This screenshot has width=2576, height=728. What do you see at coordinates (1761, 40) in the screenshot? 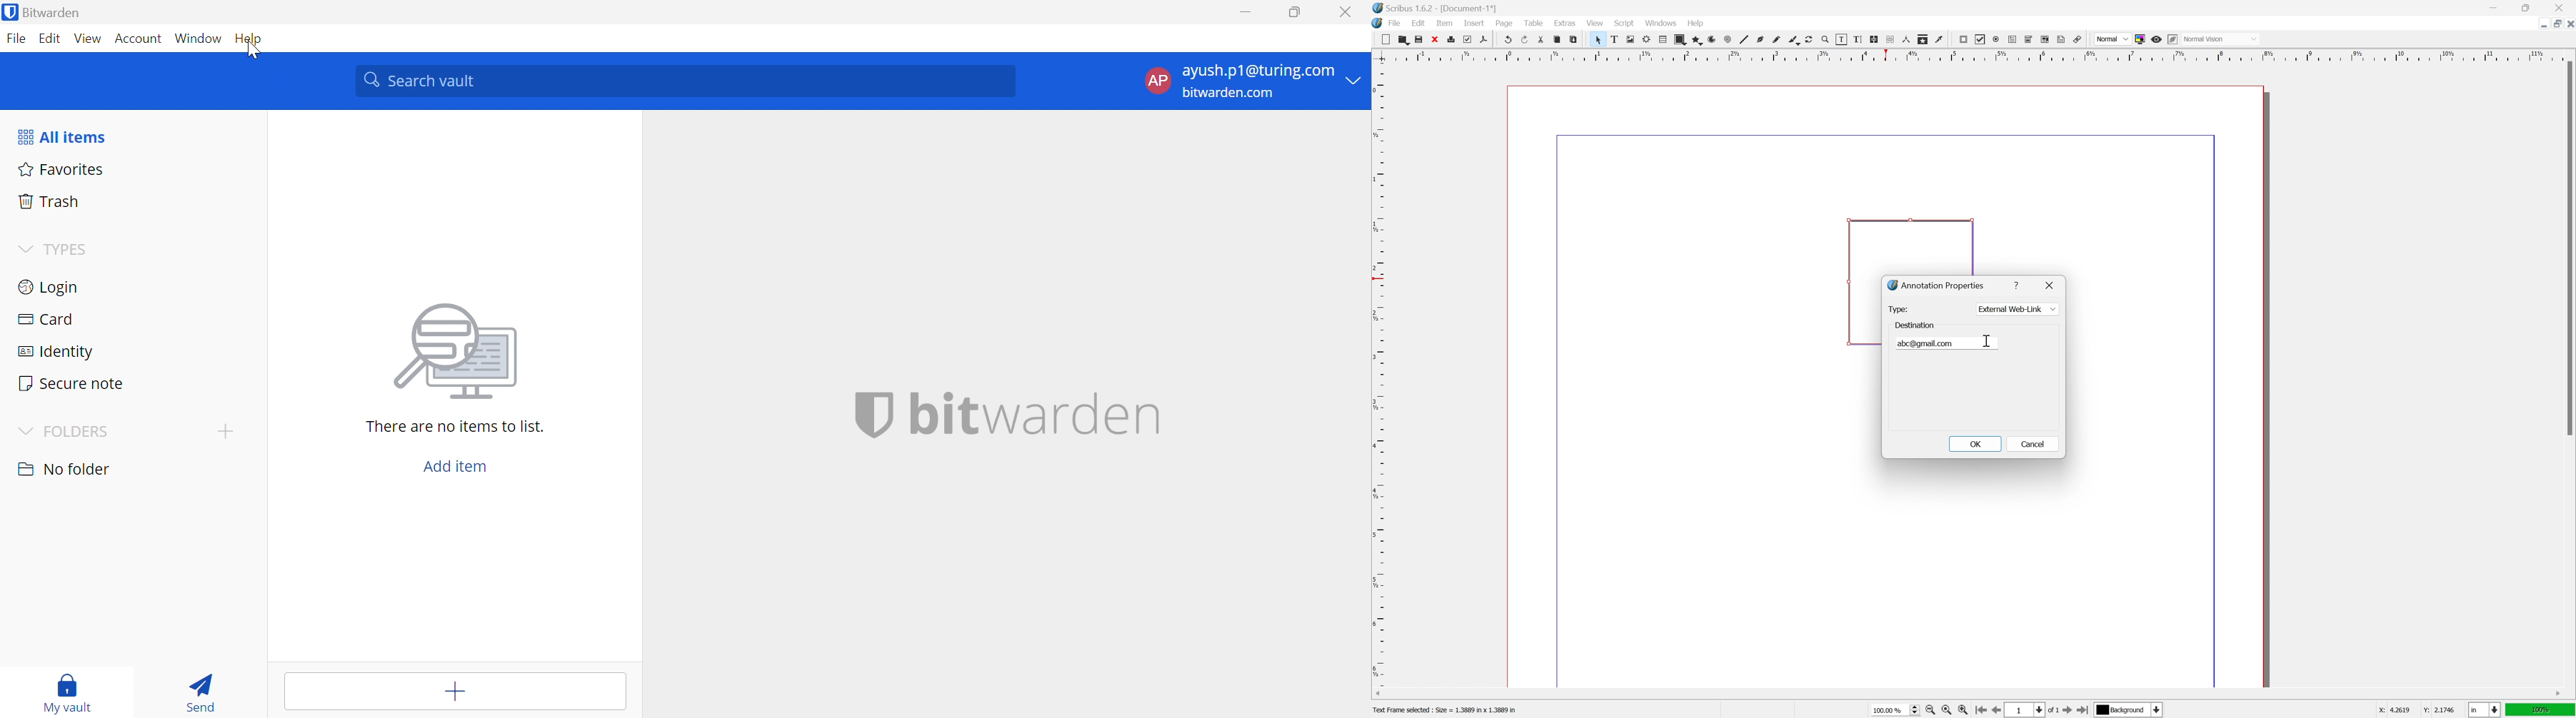
I see `bezier curve` at bounding box center [1761, 40].